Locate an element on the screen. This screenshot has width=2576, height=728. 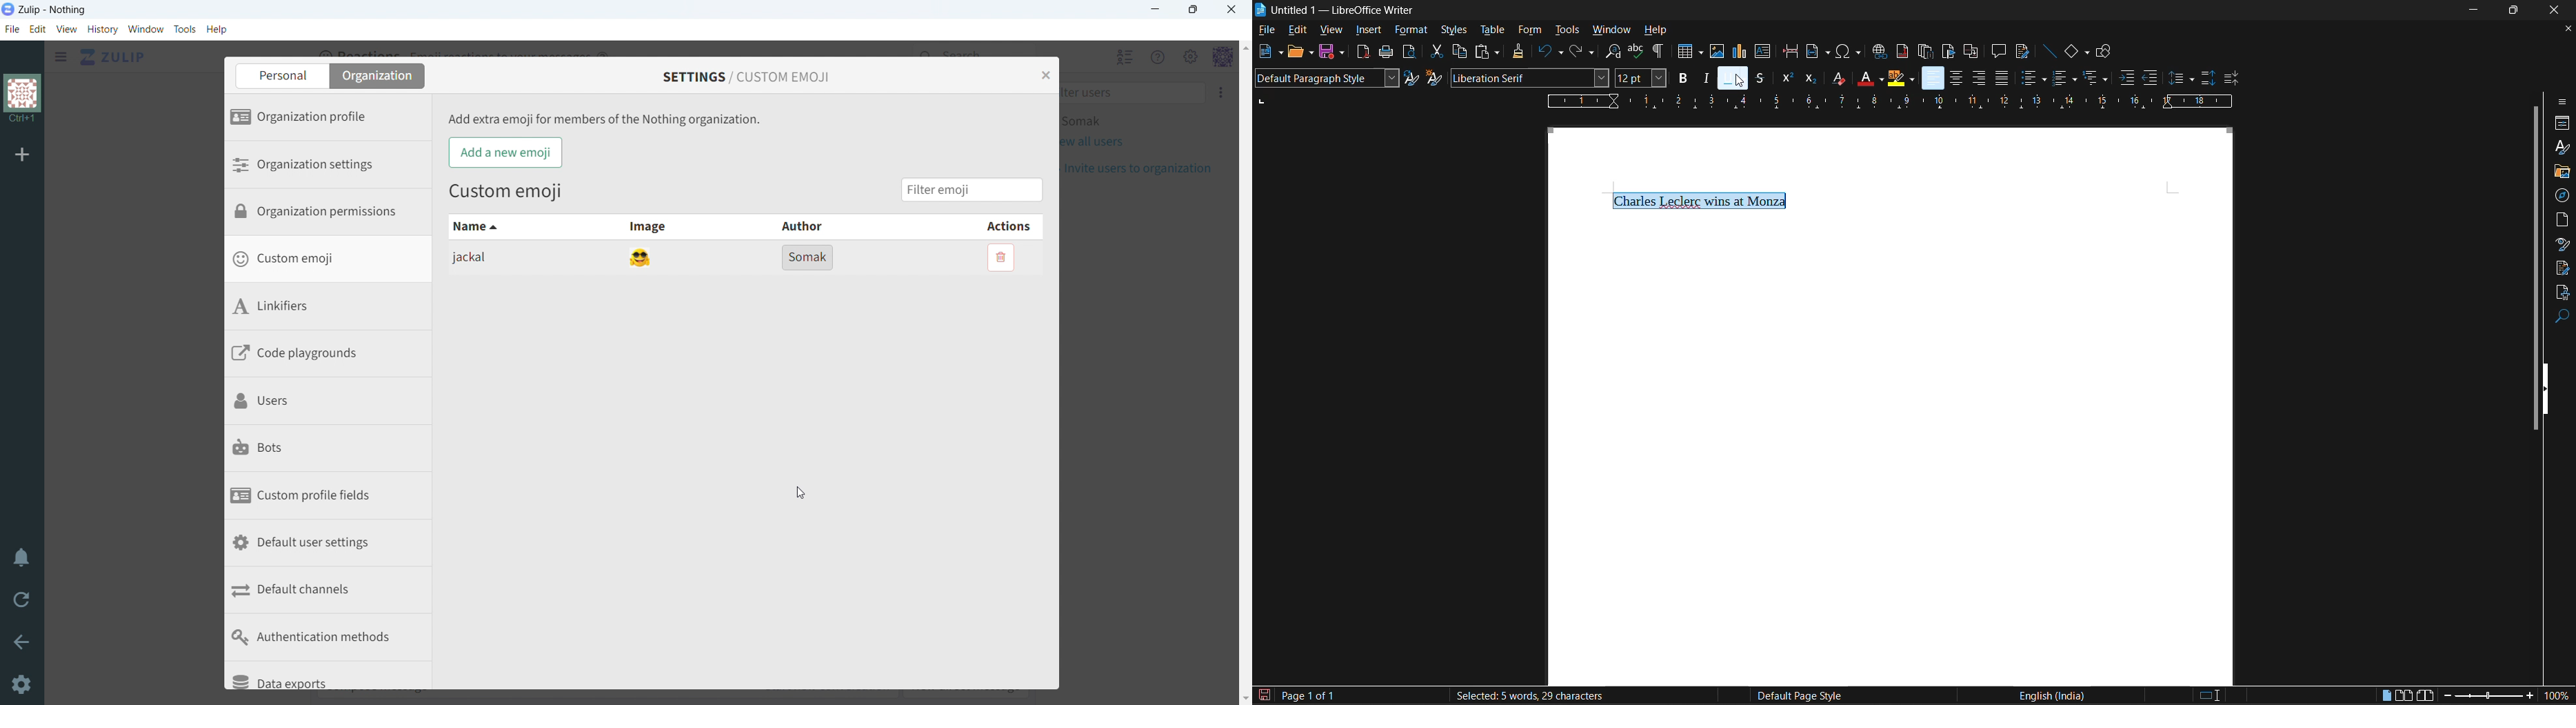
settings/custom emoji is located at coordinates (754, 76).